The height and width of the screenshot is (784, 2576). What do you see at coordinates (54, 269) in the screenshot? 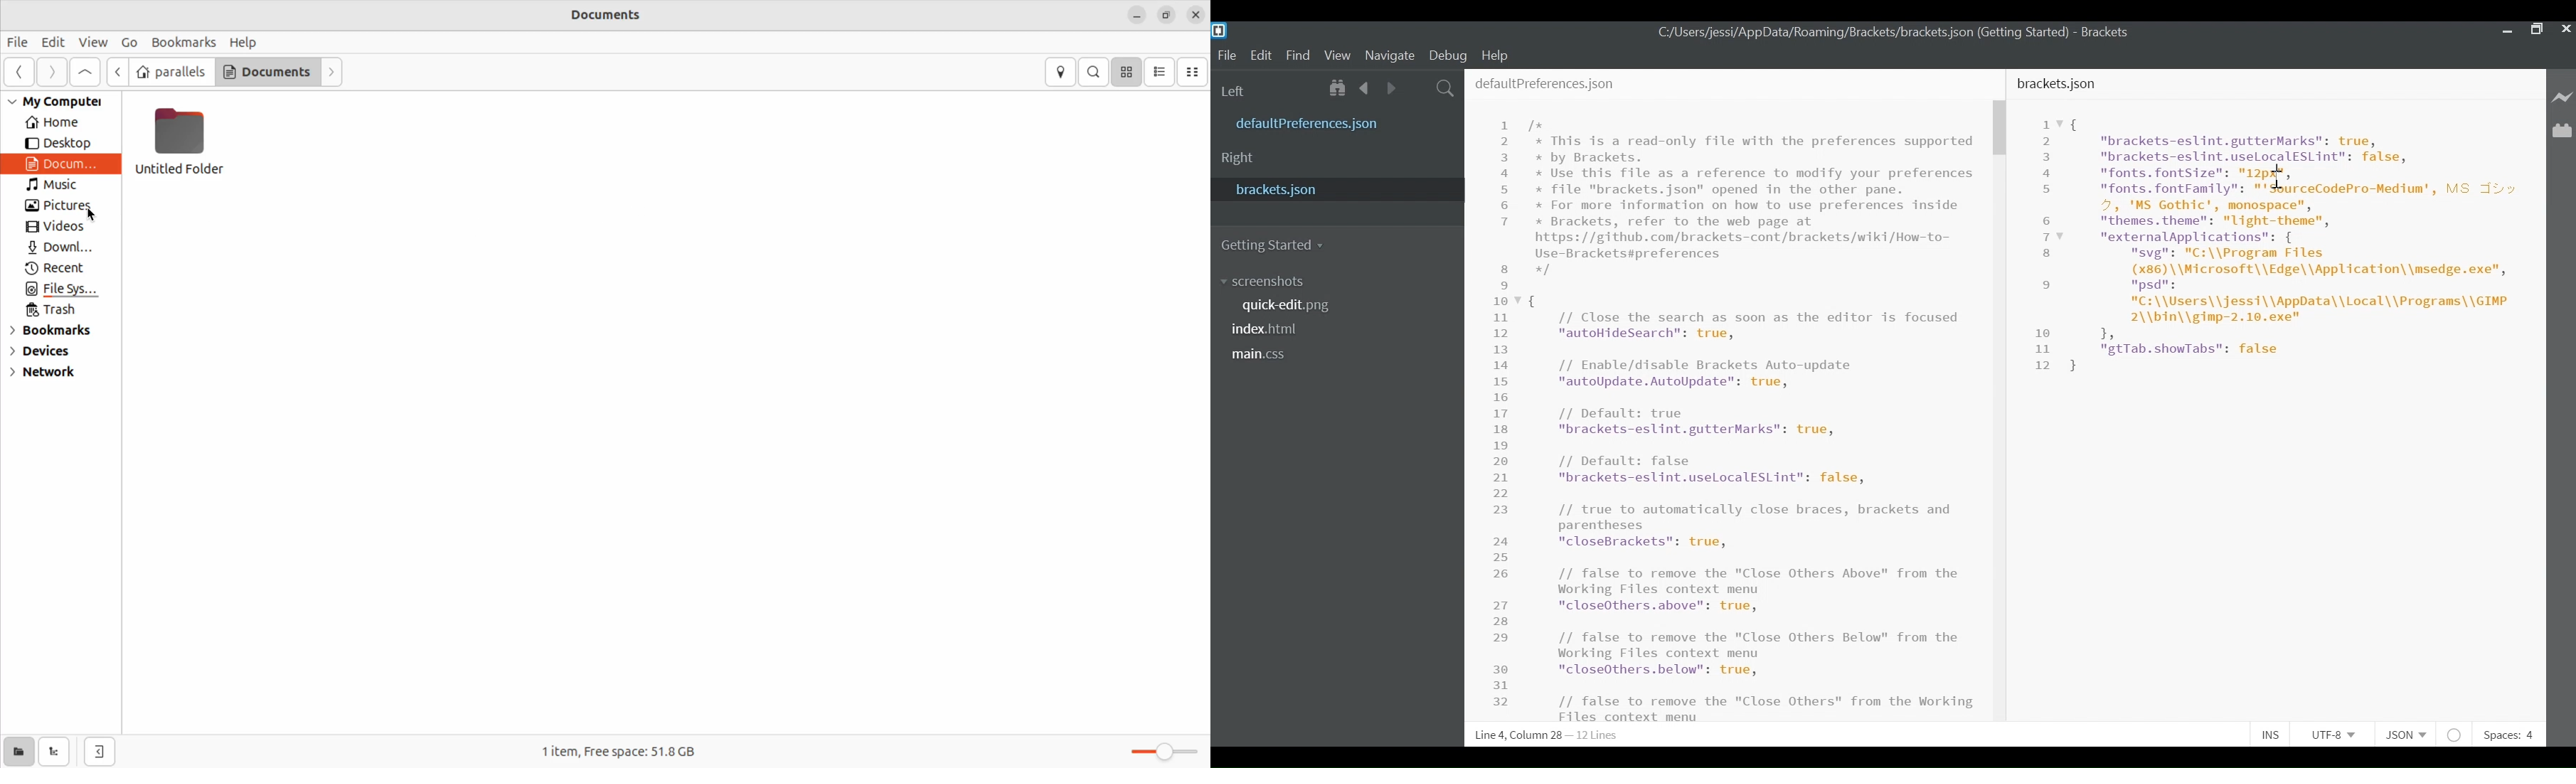
I see `Recent` at bounding box center [54, 269].